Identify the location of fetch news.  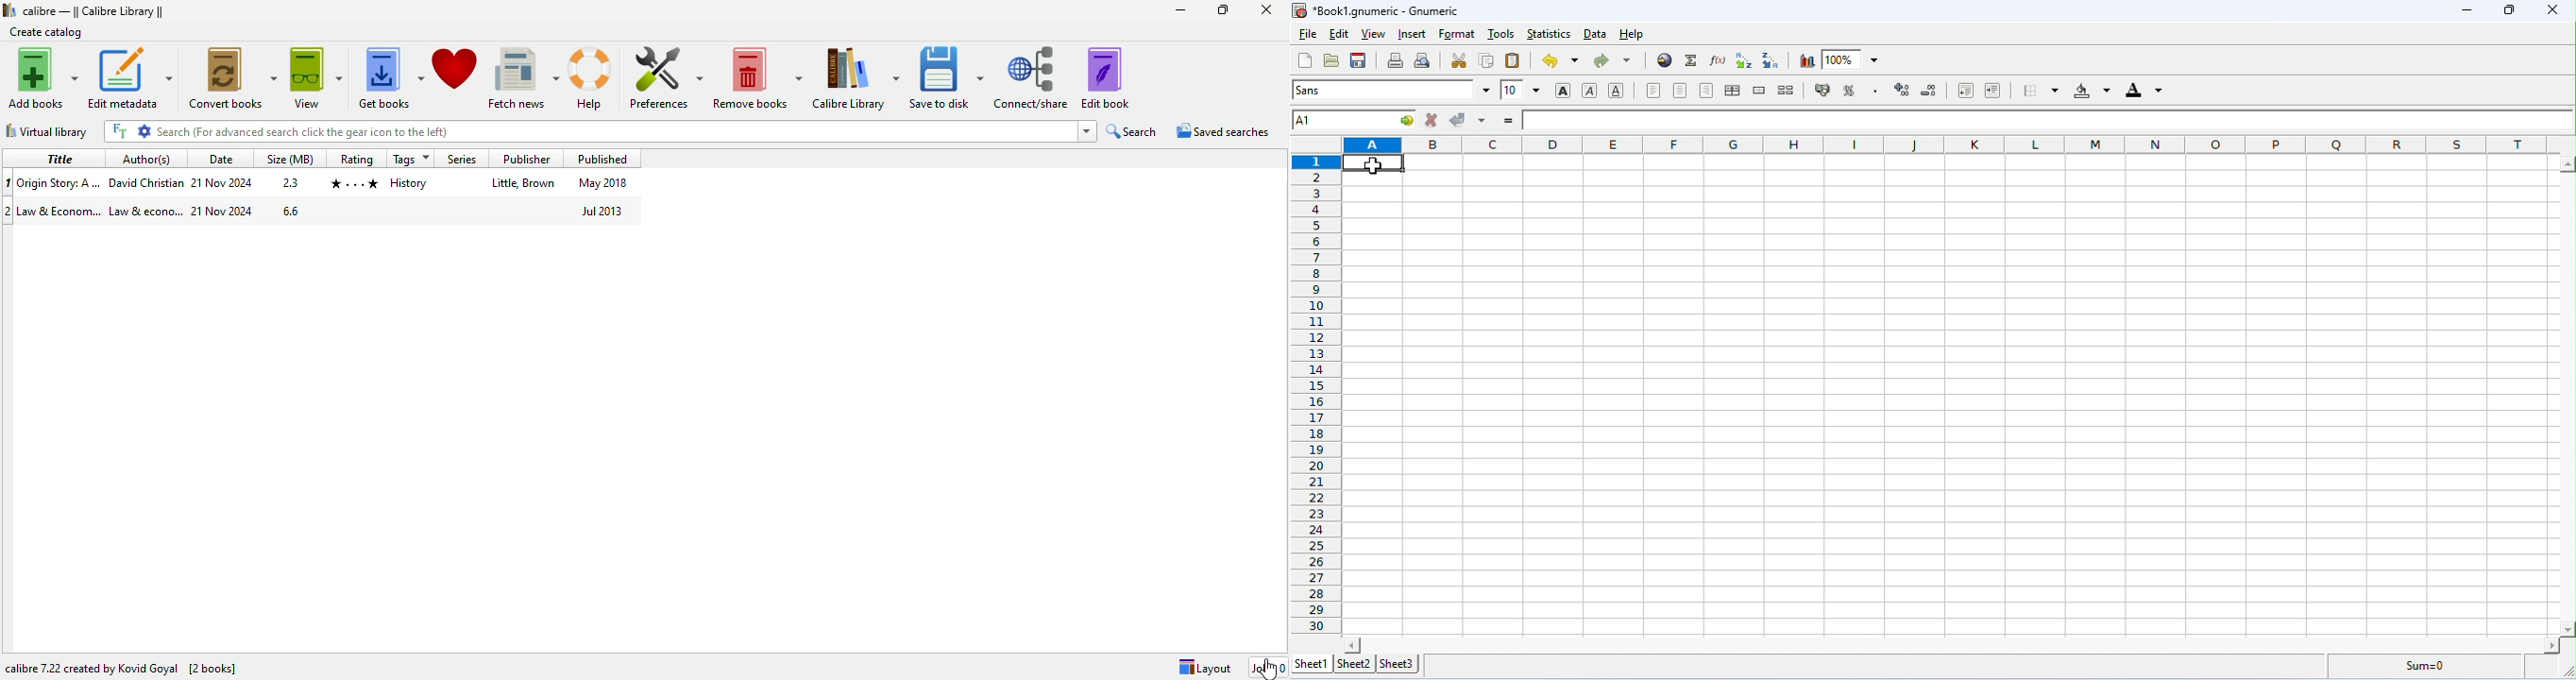
(524, 78).